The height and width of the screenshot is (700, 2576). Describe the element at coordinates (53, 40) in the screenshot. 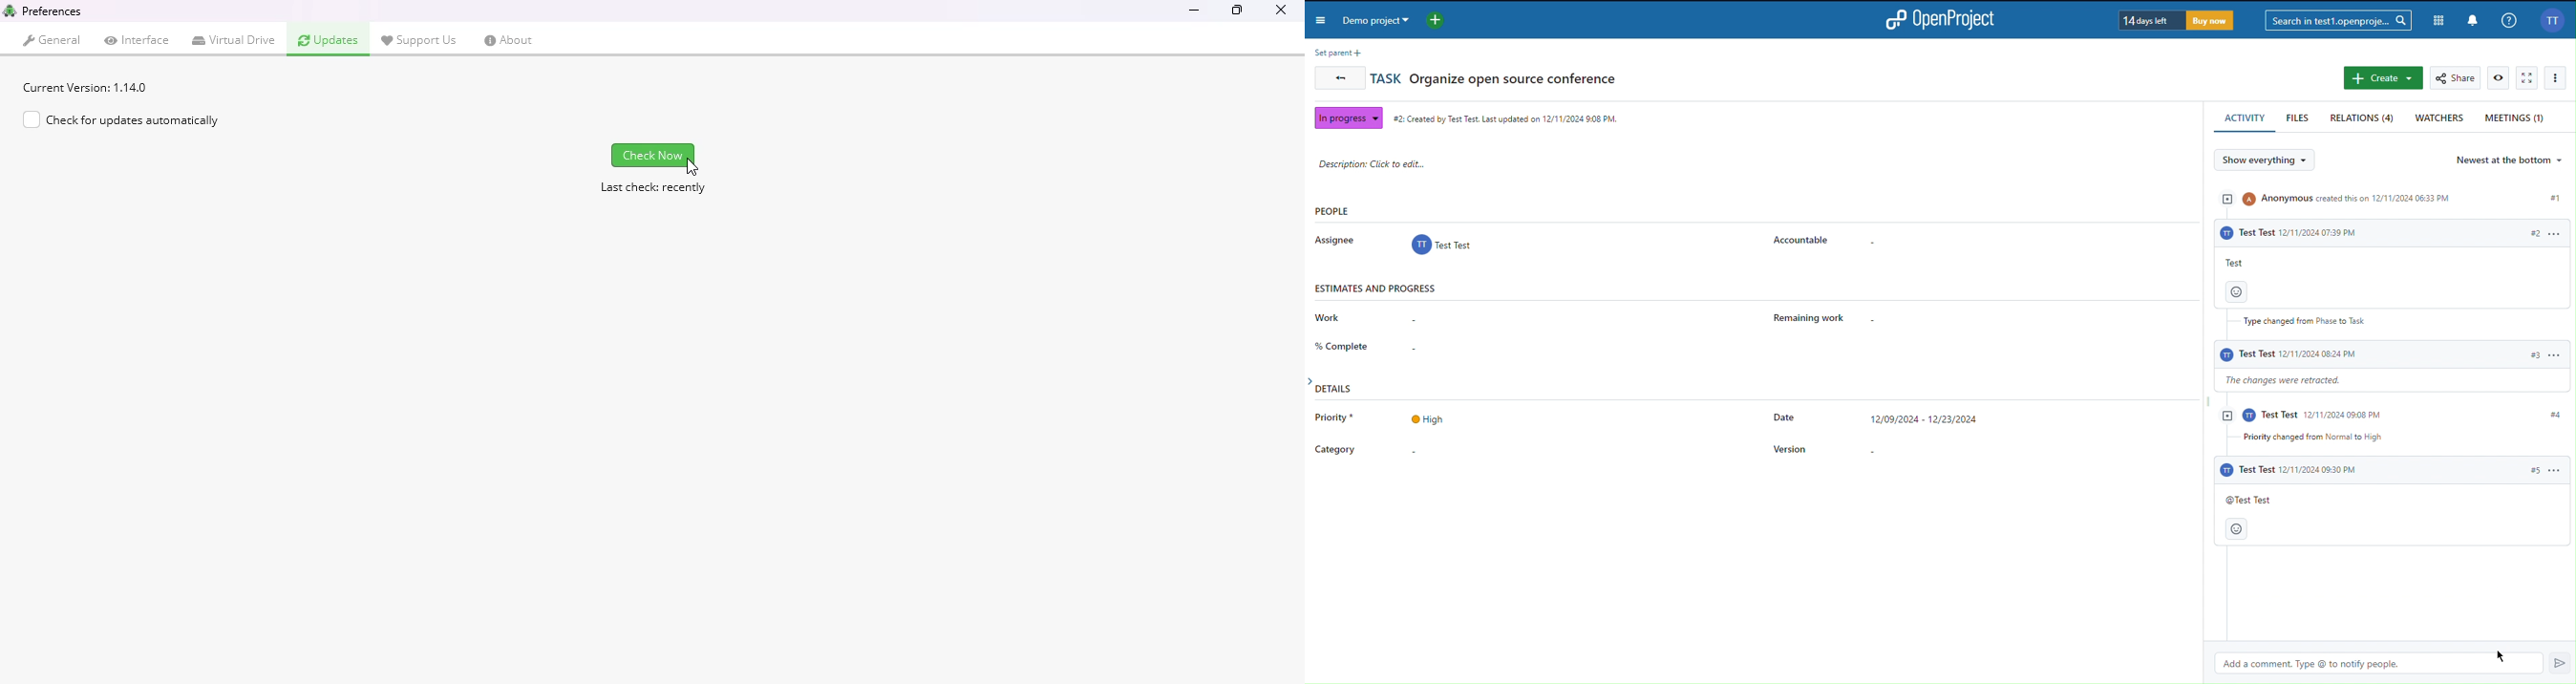

I see `general` at that location.